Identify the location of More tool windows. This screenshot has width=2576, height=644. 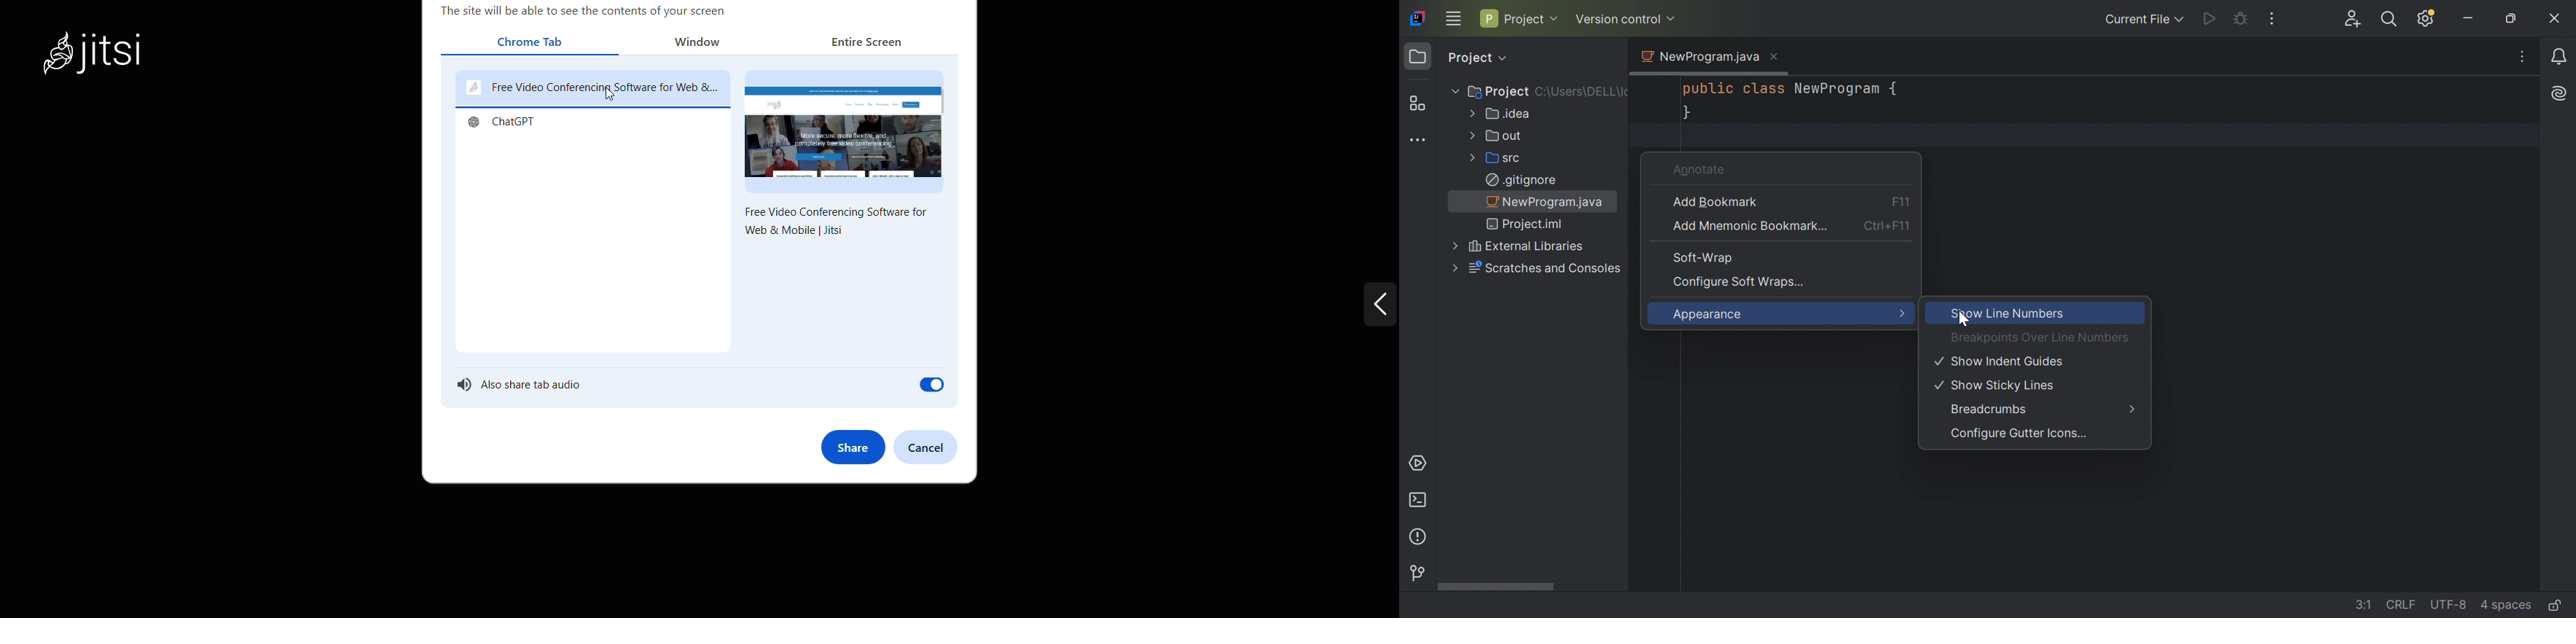
(1418, 141).